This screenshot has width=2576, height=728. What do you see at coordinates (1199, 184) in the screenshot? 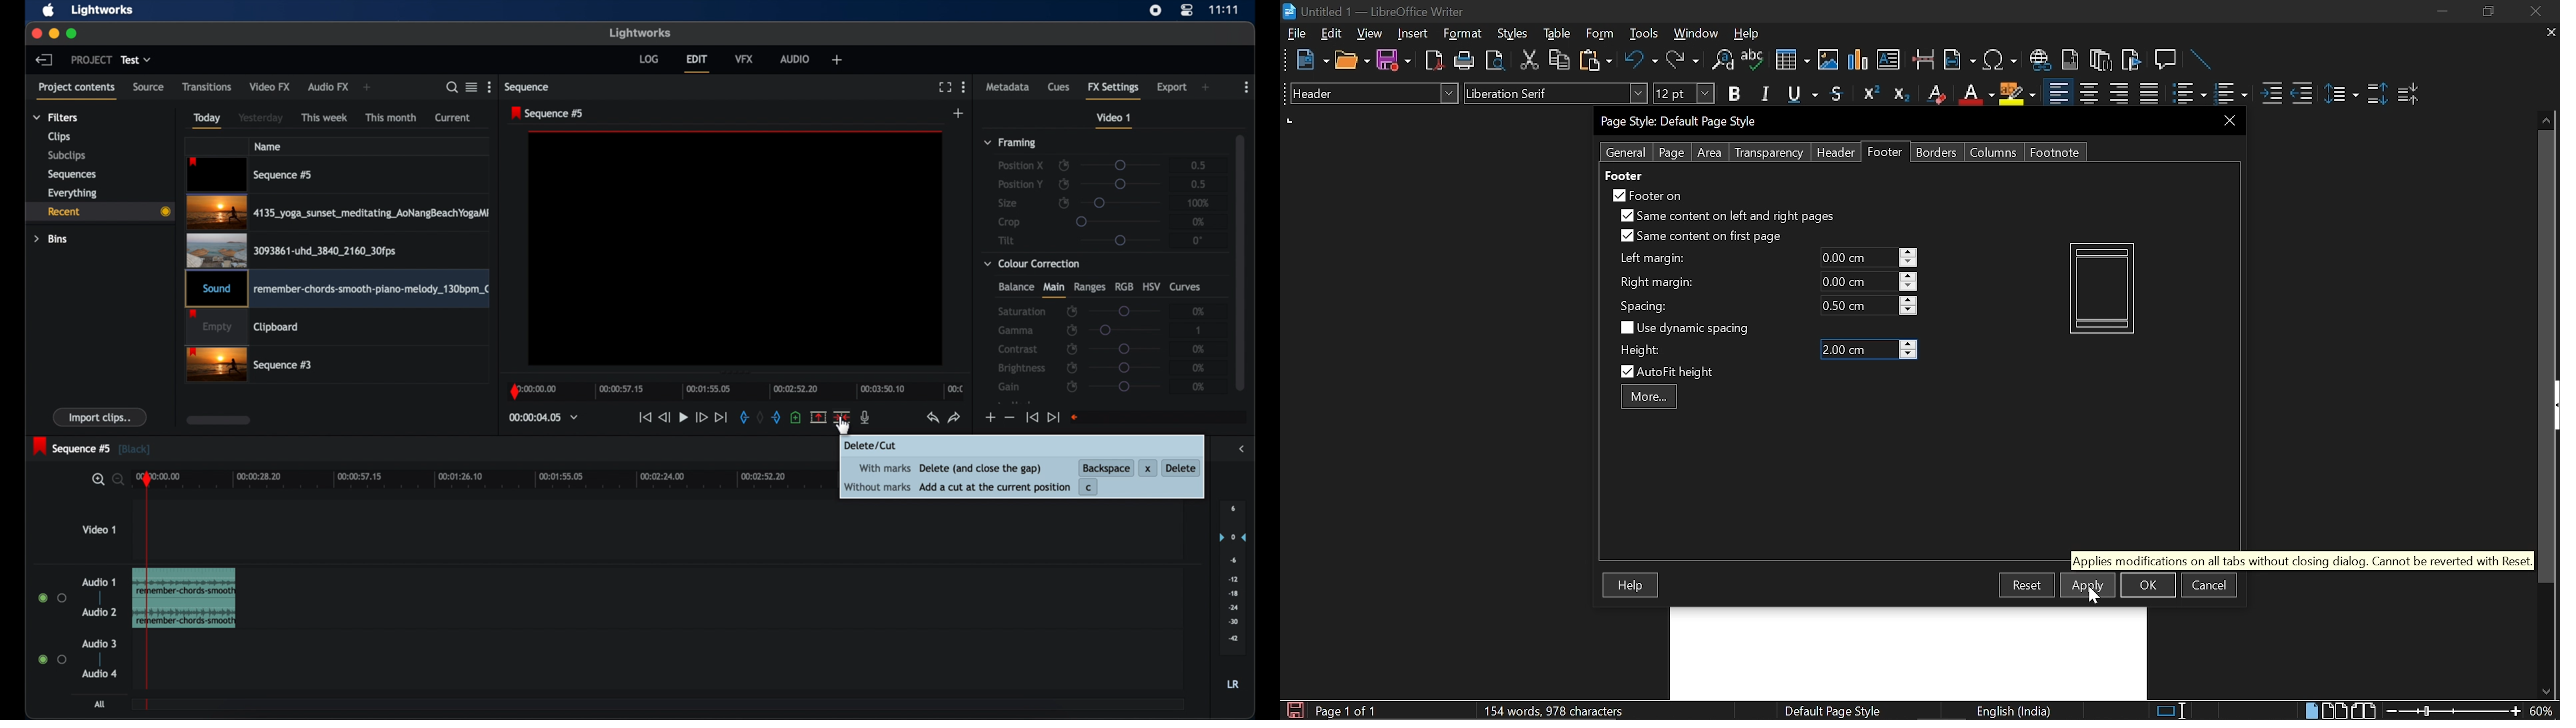
I see `0.5` at bounding box center [1199, 184].